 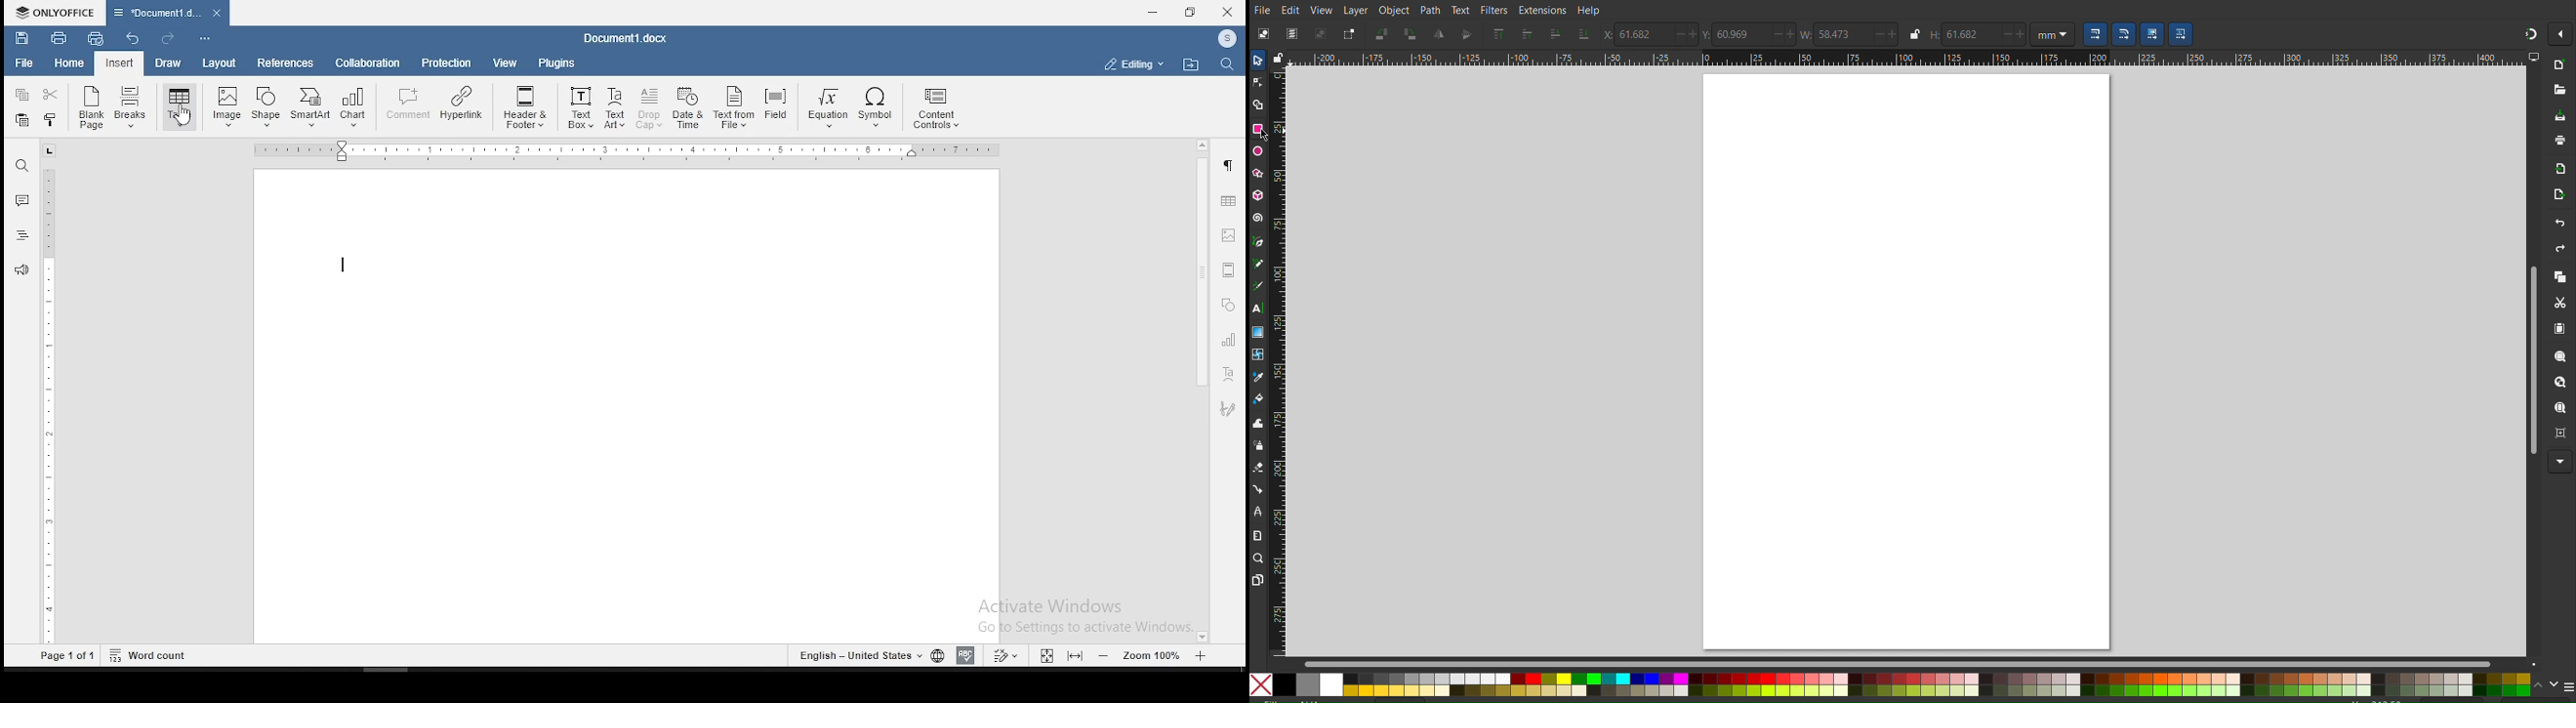 I want to click on print file, so click(x=59, y=37).